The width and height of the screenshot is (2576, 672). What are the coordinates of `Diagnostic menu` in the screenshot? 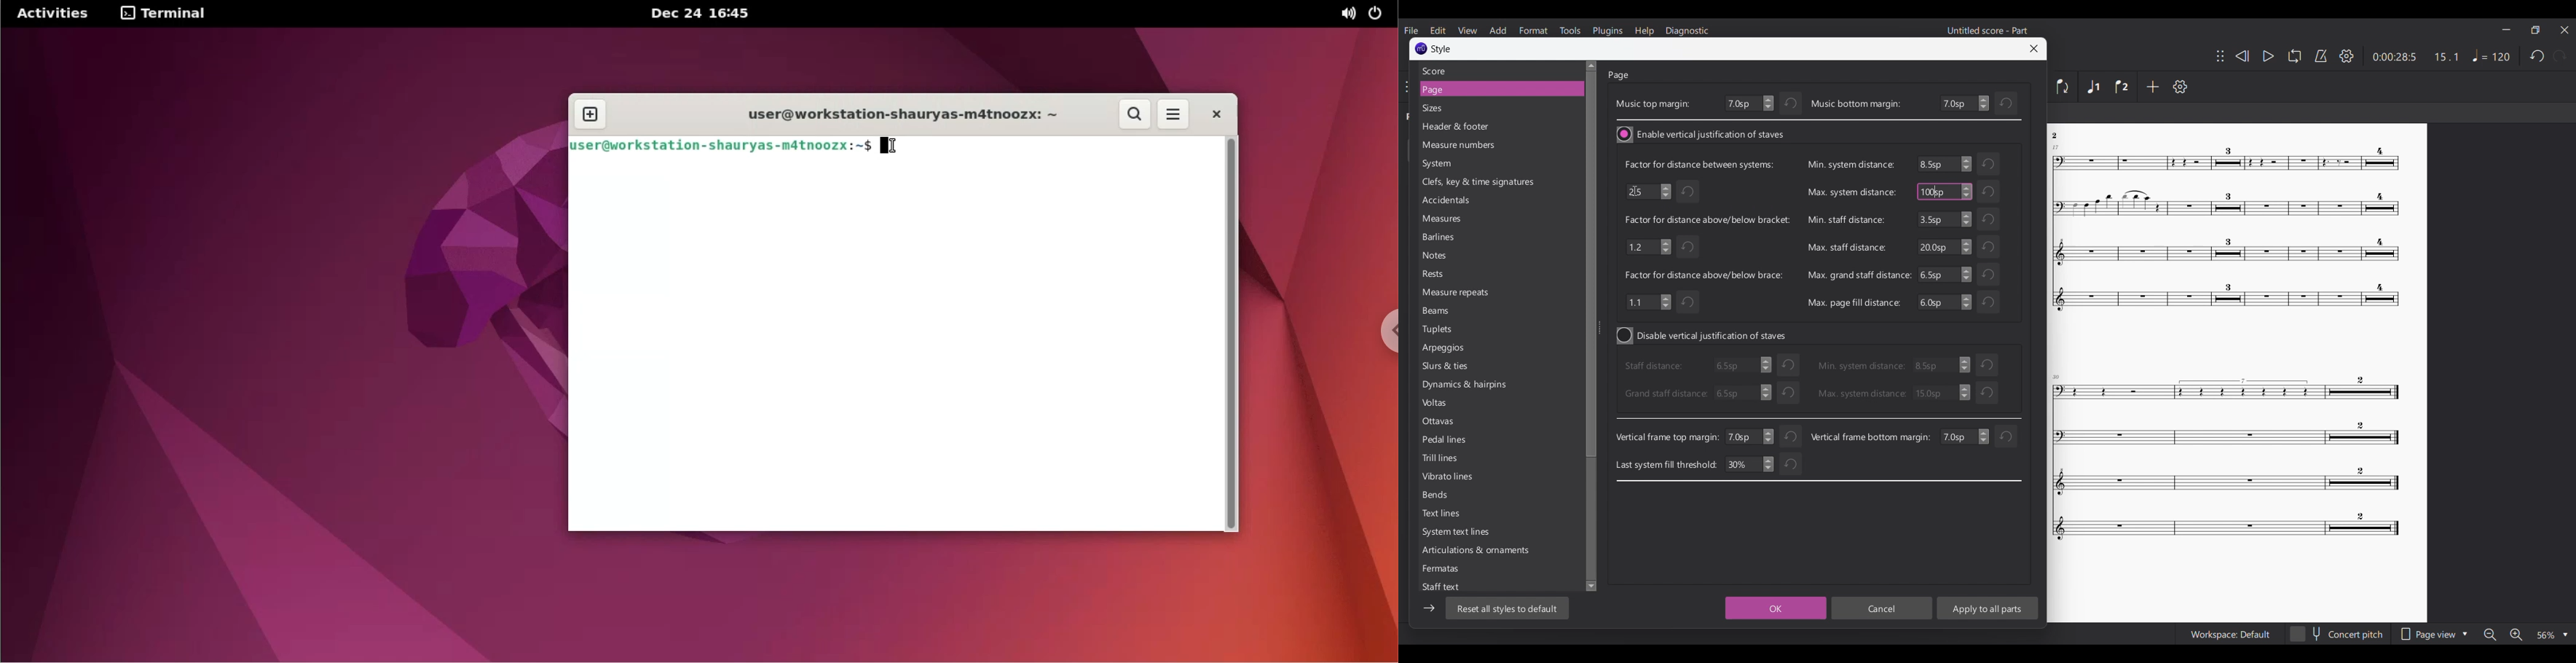 It's located at (1687, 31).